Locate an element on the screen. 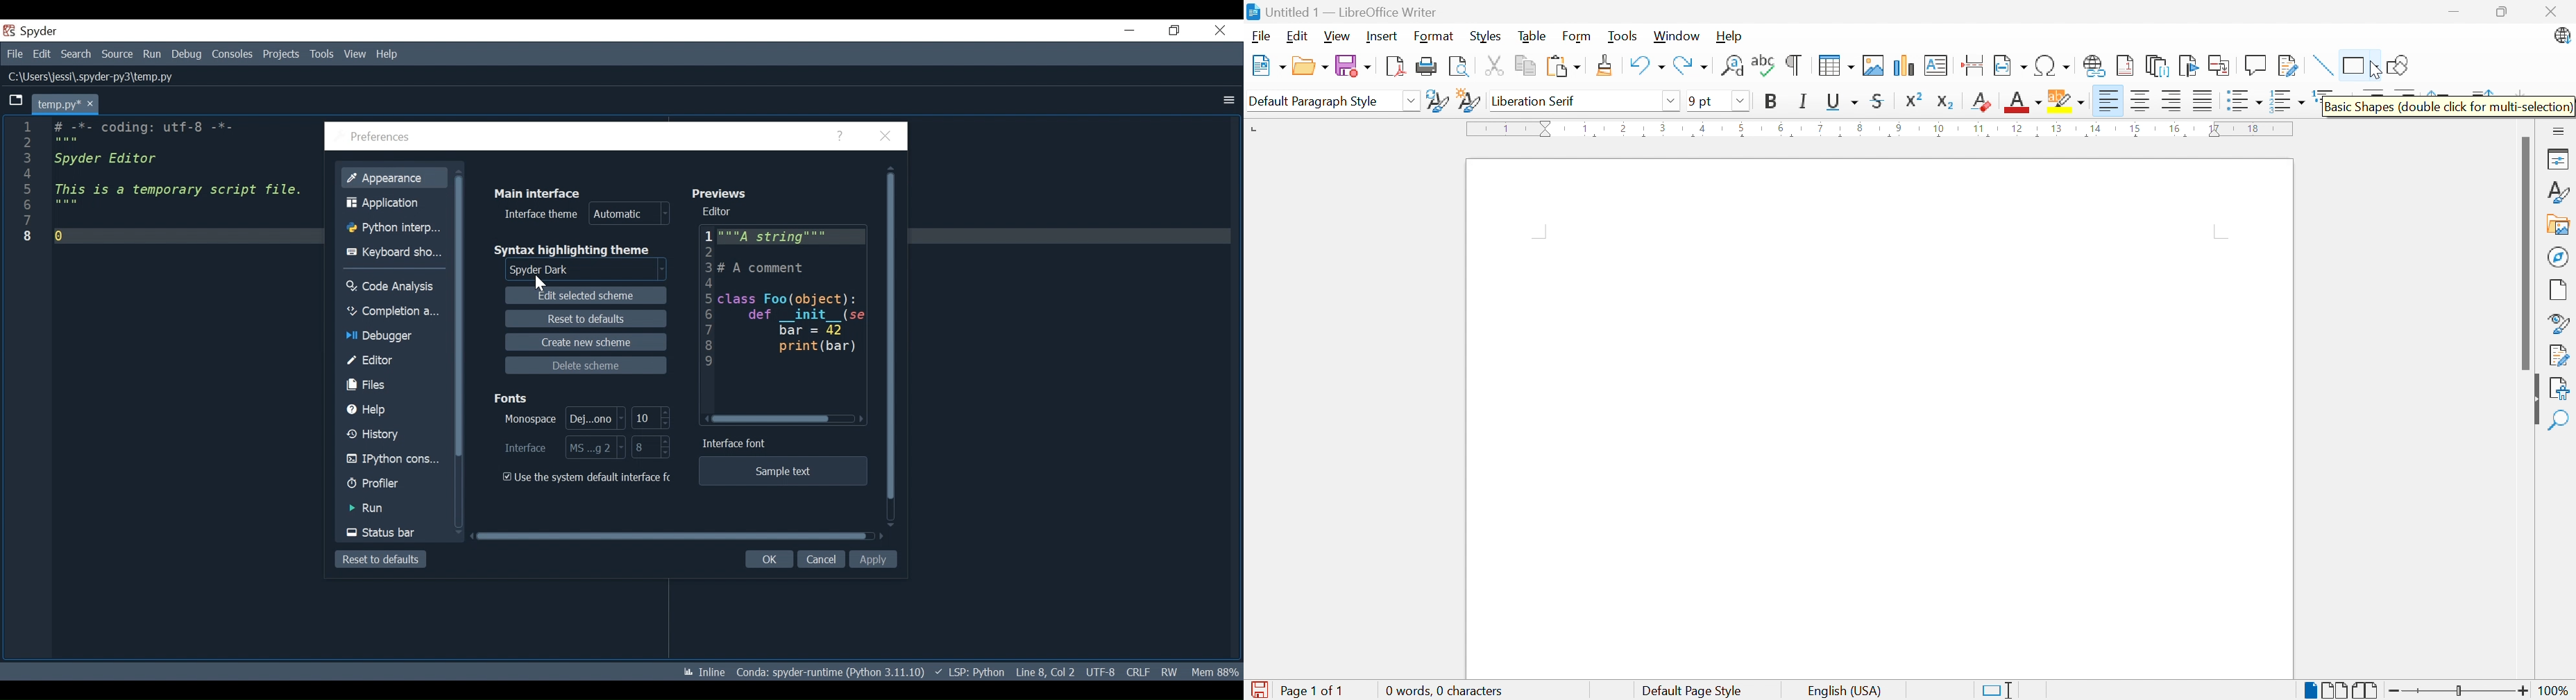 The height and width of the screenshot is (700, 2576). Export as PDF is located at coordinates (1394, 67).